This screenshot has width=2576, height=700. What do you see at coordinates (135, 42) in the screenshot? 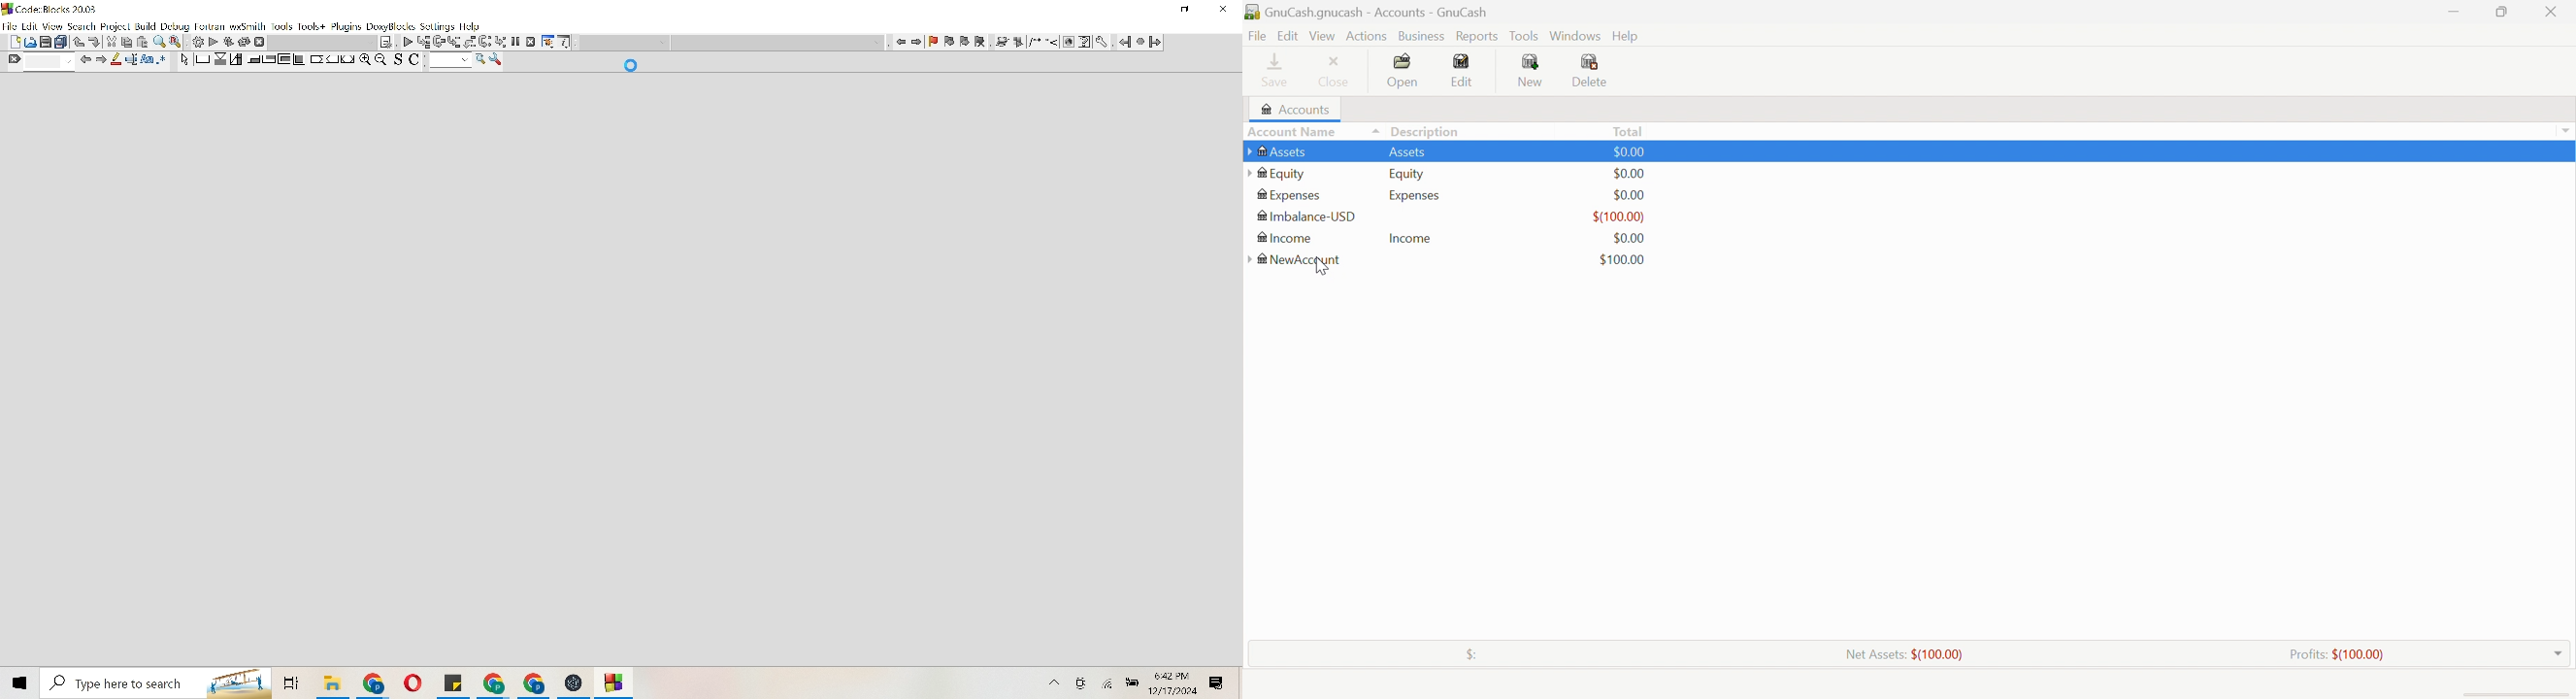
I see `Cut` at bounding box center [135, 42].